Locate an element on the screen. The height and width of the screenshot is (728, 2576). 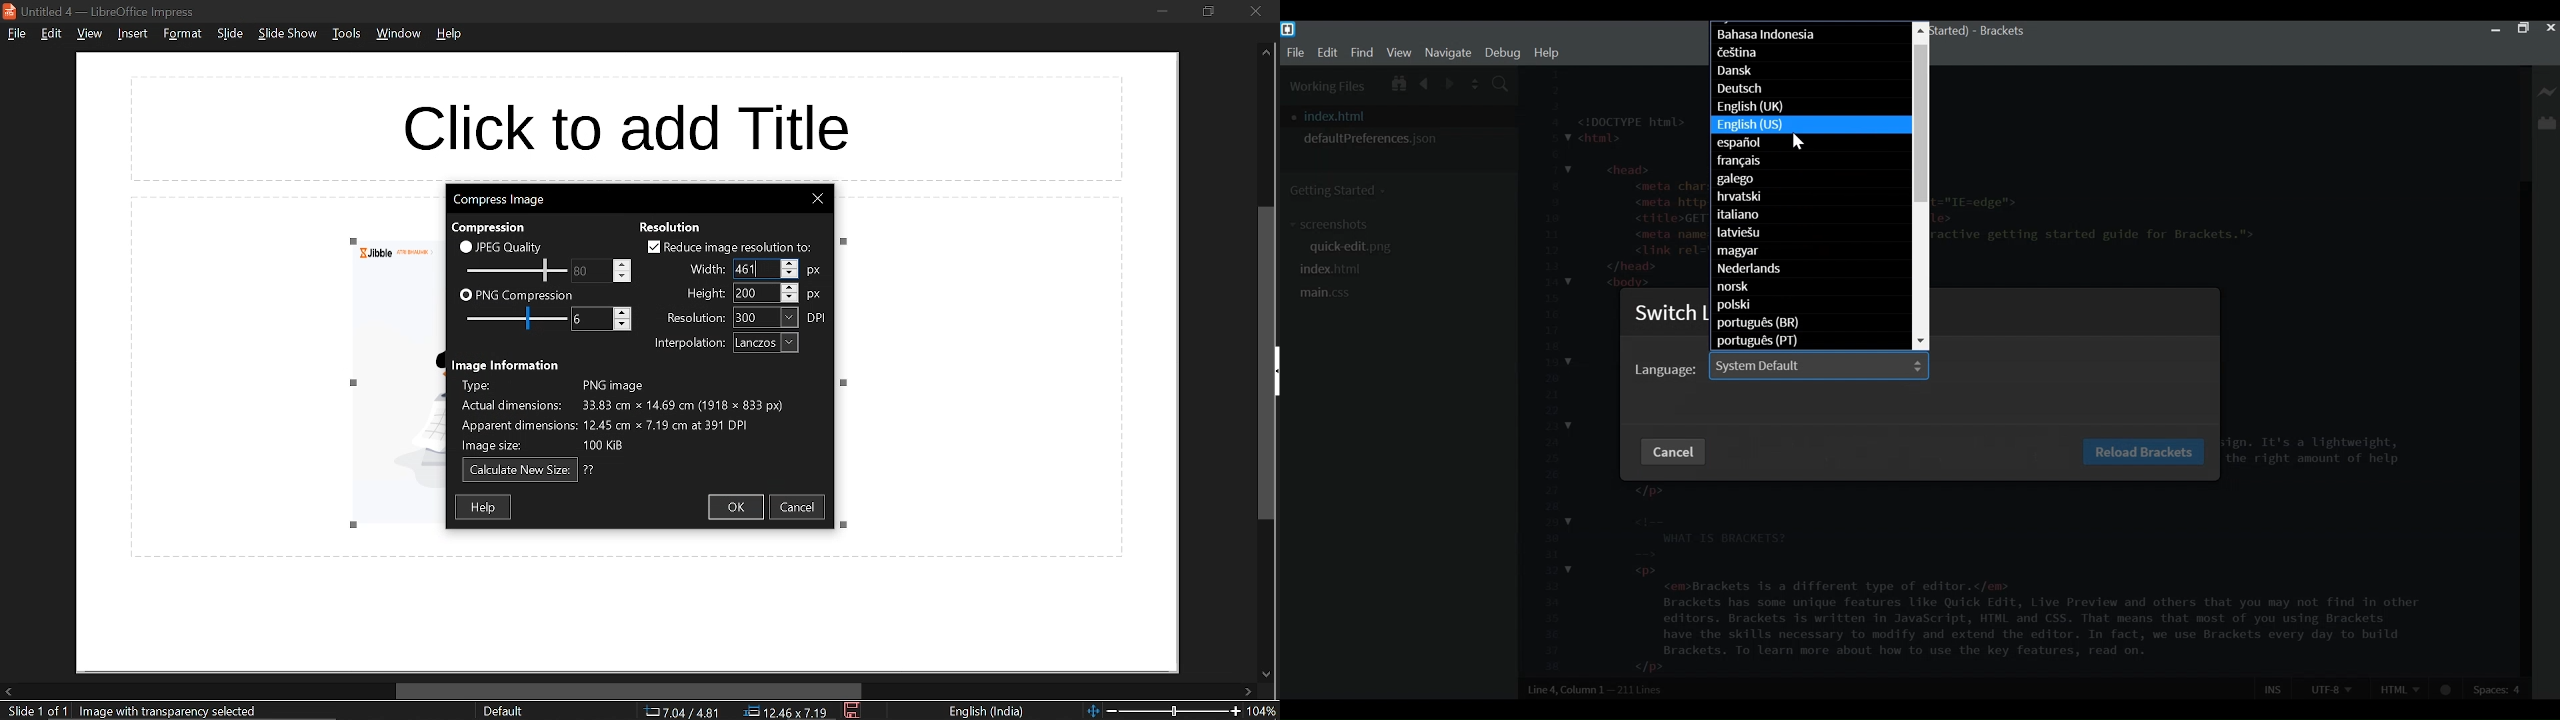
index.html is located at coordinates (1333, 269).